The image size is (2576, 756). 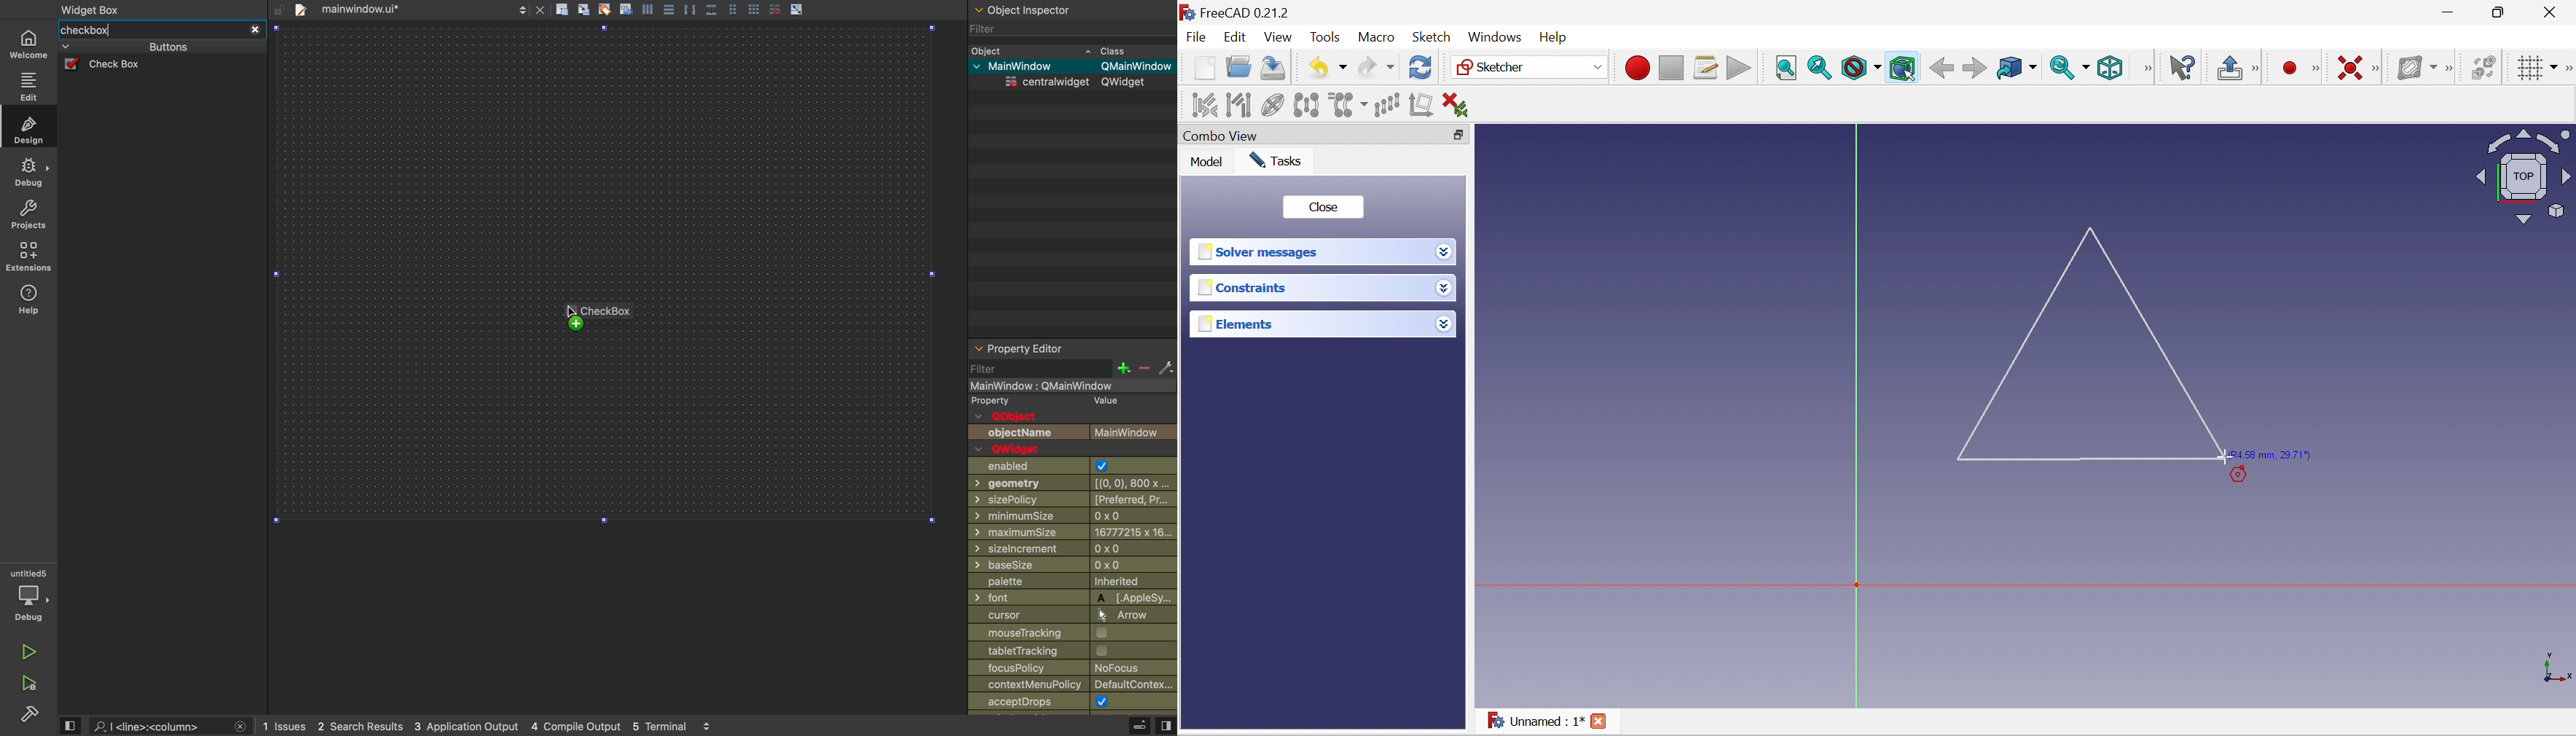 I want to click on Value, so click(x=1105, y=401).